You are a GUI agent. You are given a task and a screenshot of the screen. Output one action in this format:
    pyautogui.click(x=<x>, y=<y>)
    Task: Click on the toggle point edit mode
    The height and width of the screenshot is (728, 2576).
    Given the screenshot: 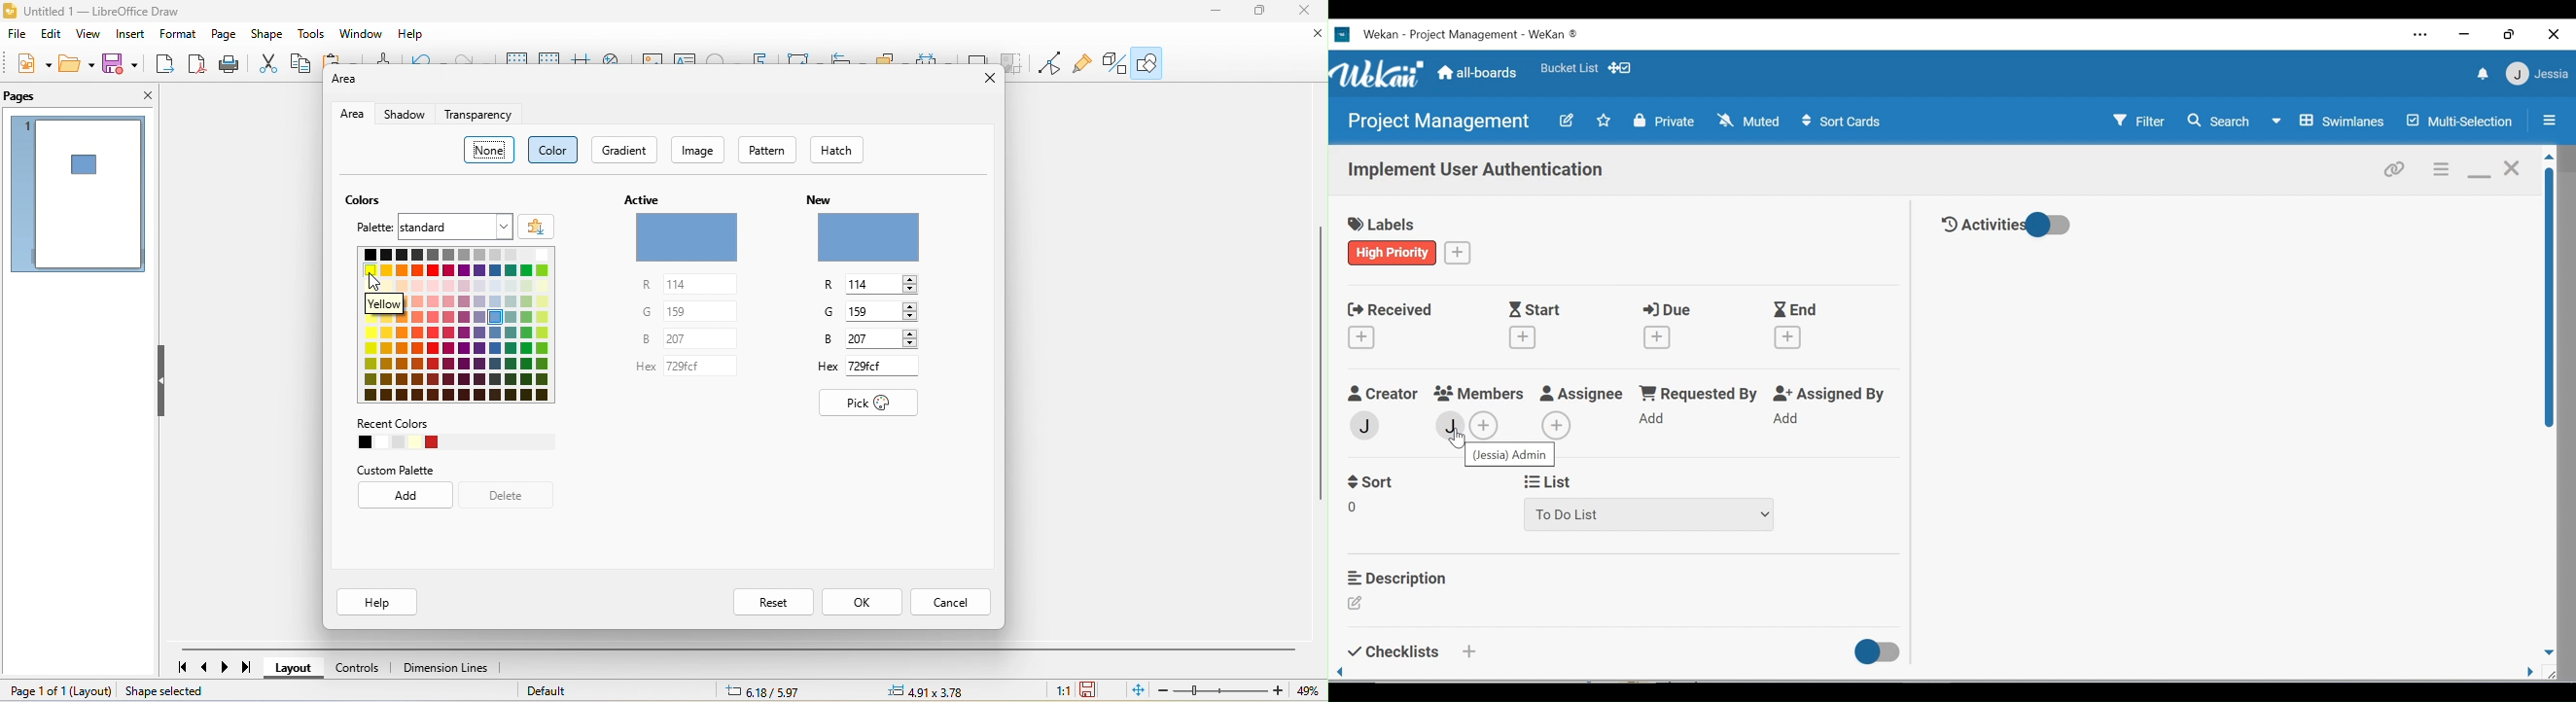 What is the action you would take?
    pyautogui.click(x=1051, y=65)
    